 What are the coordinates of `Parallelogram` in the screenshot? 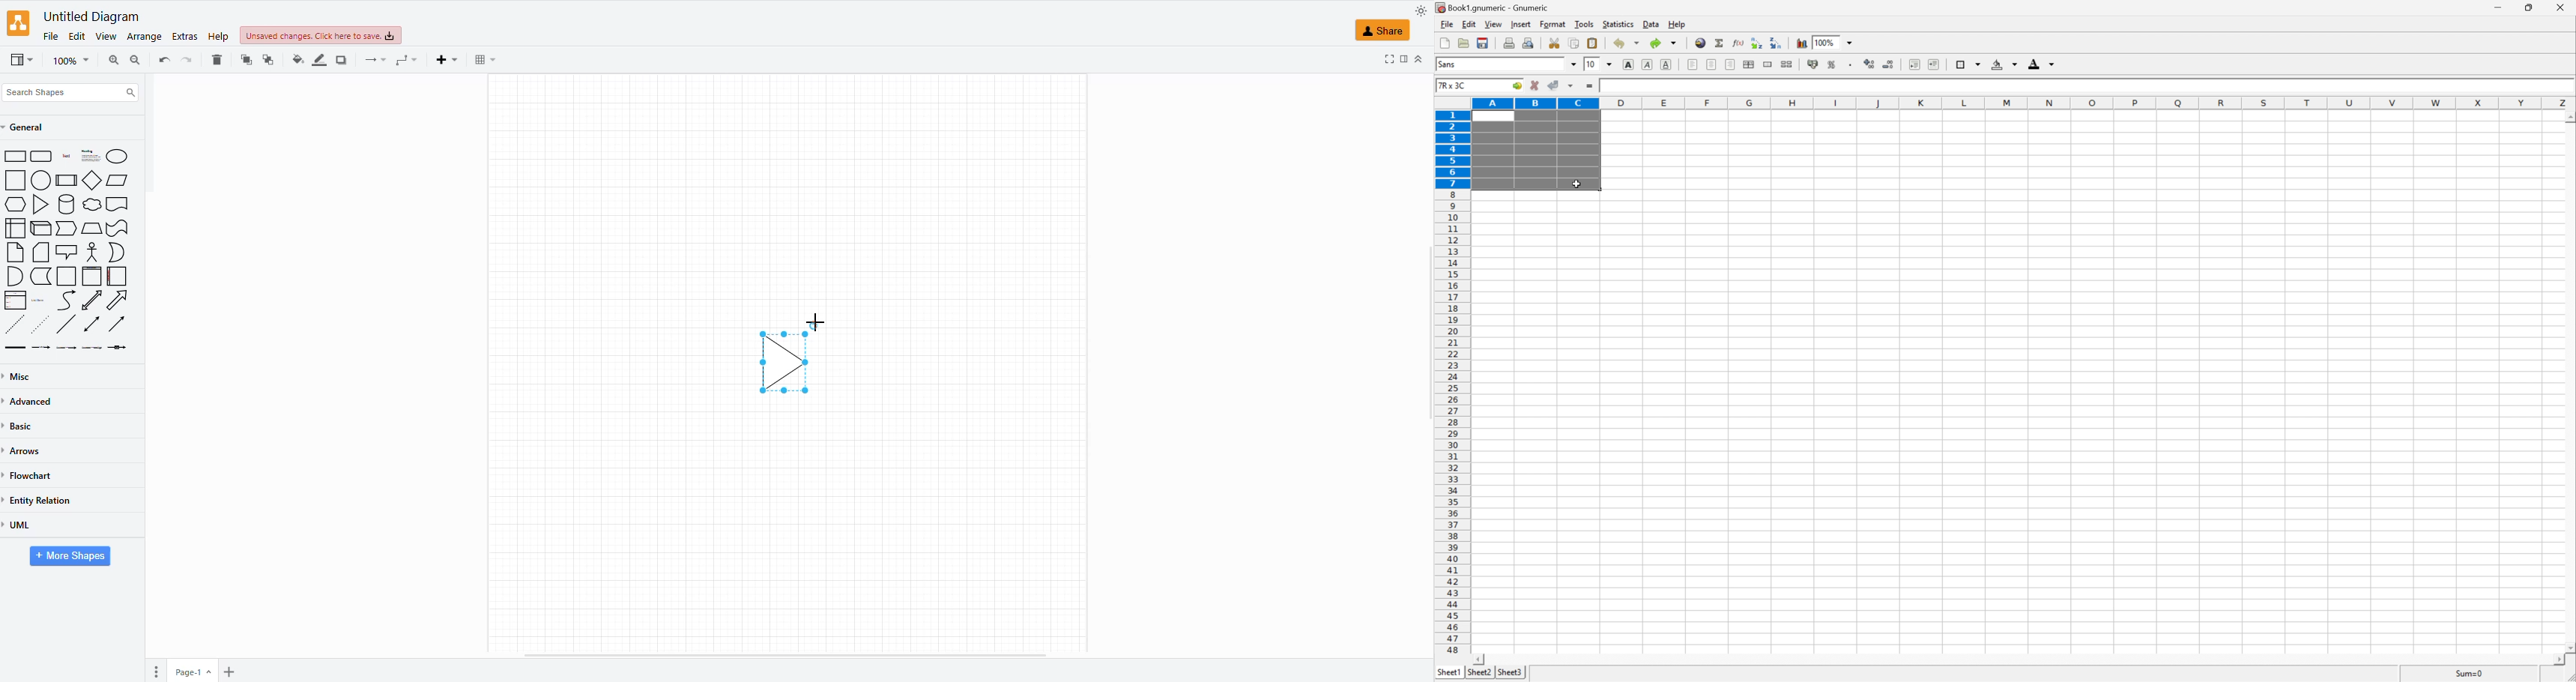 It's located at (119, 181).